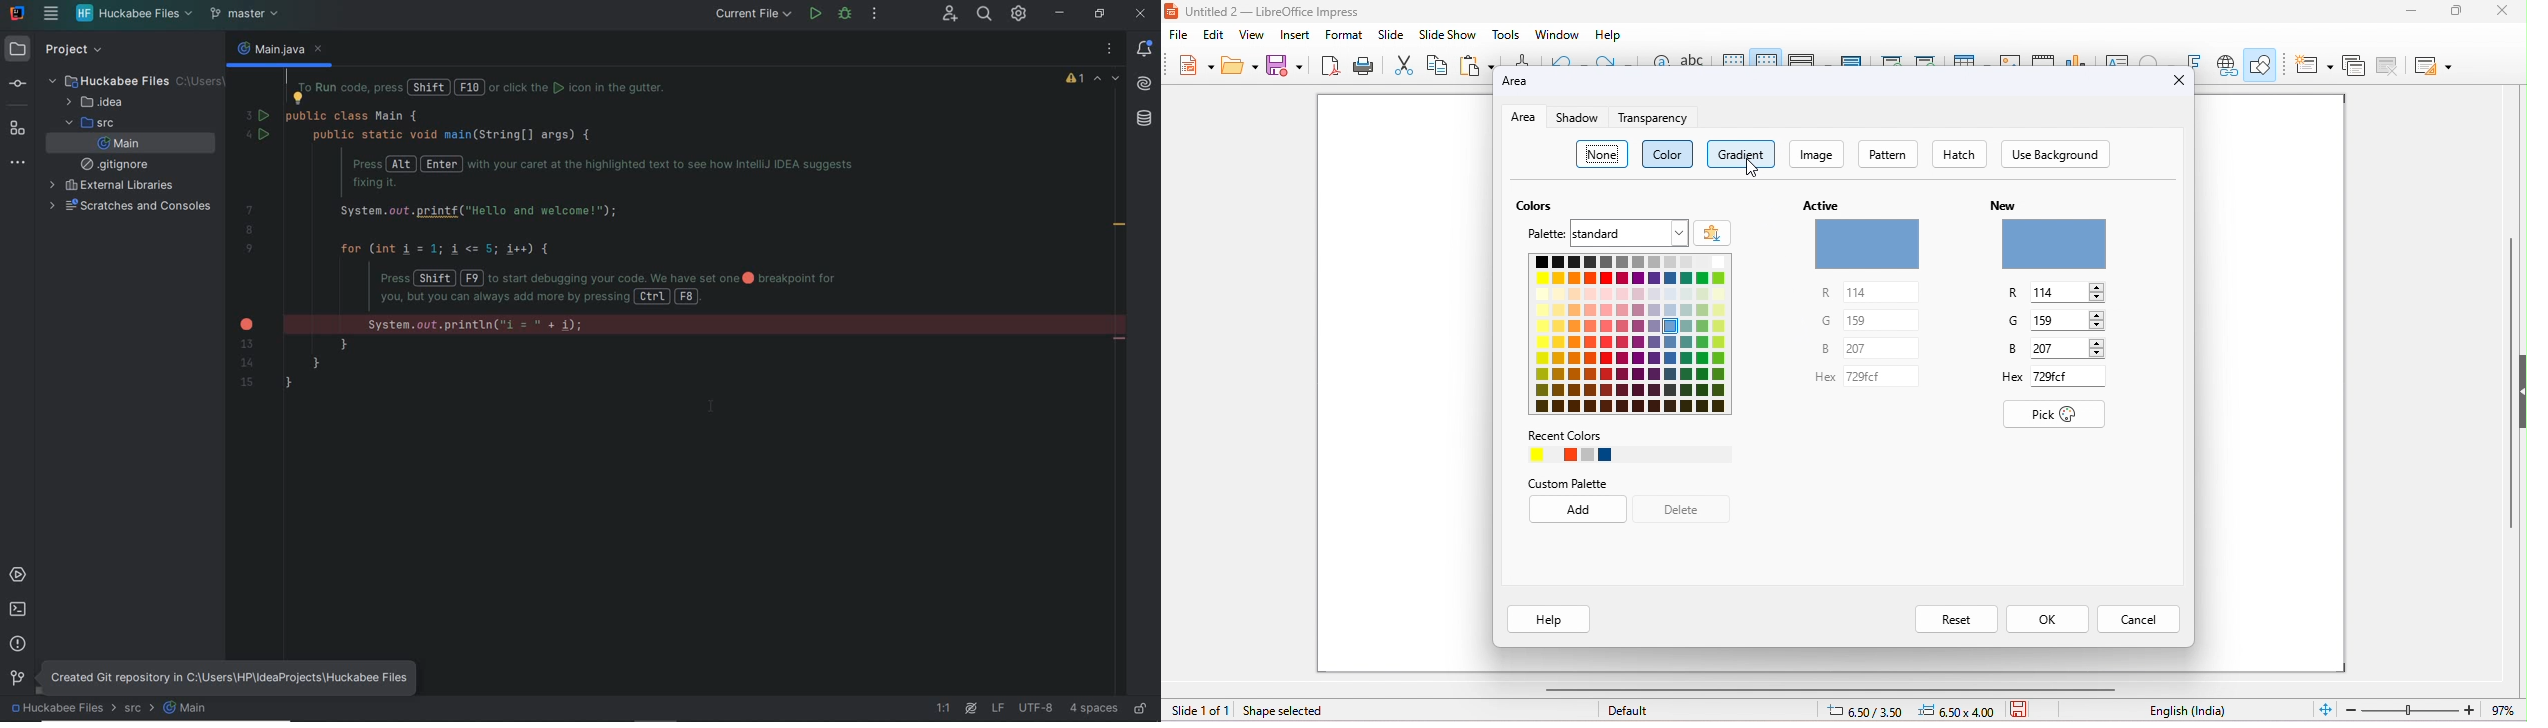  I want to click on default, so click(1629, 710).